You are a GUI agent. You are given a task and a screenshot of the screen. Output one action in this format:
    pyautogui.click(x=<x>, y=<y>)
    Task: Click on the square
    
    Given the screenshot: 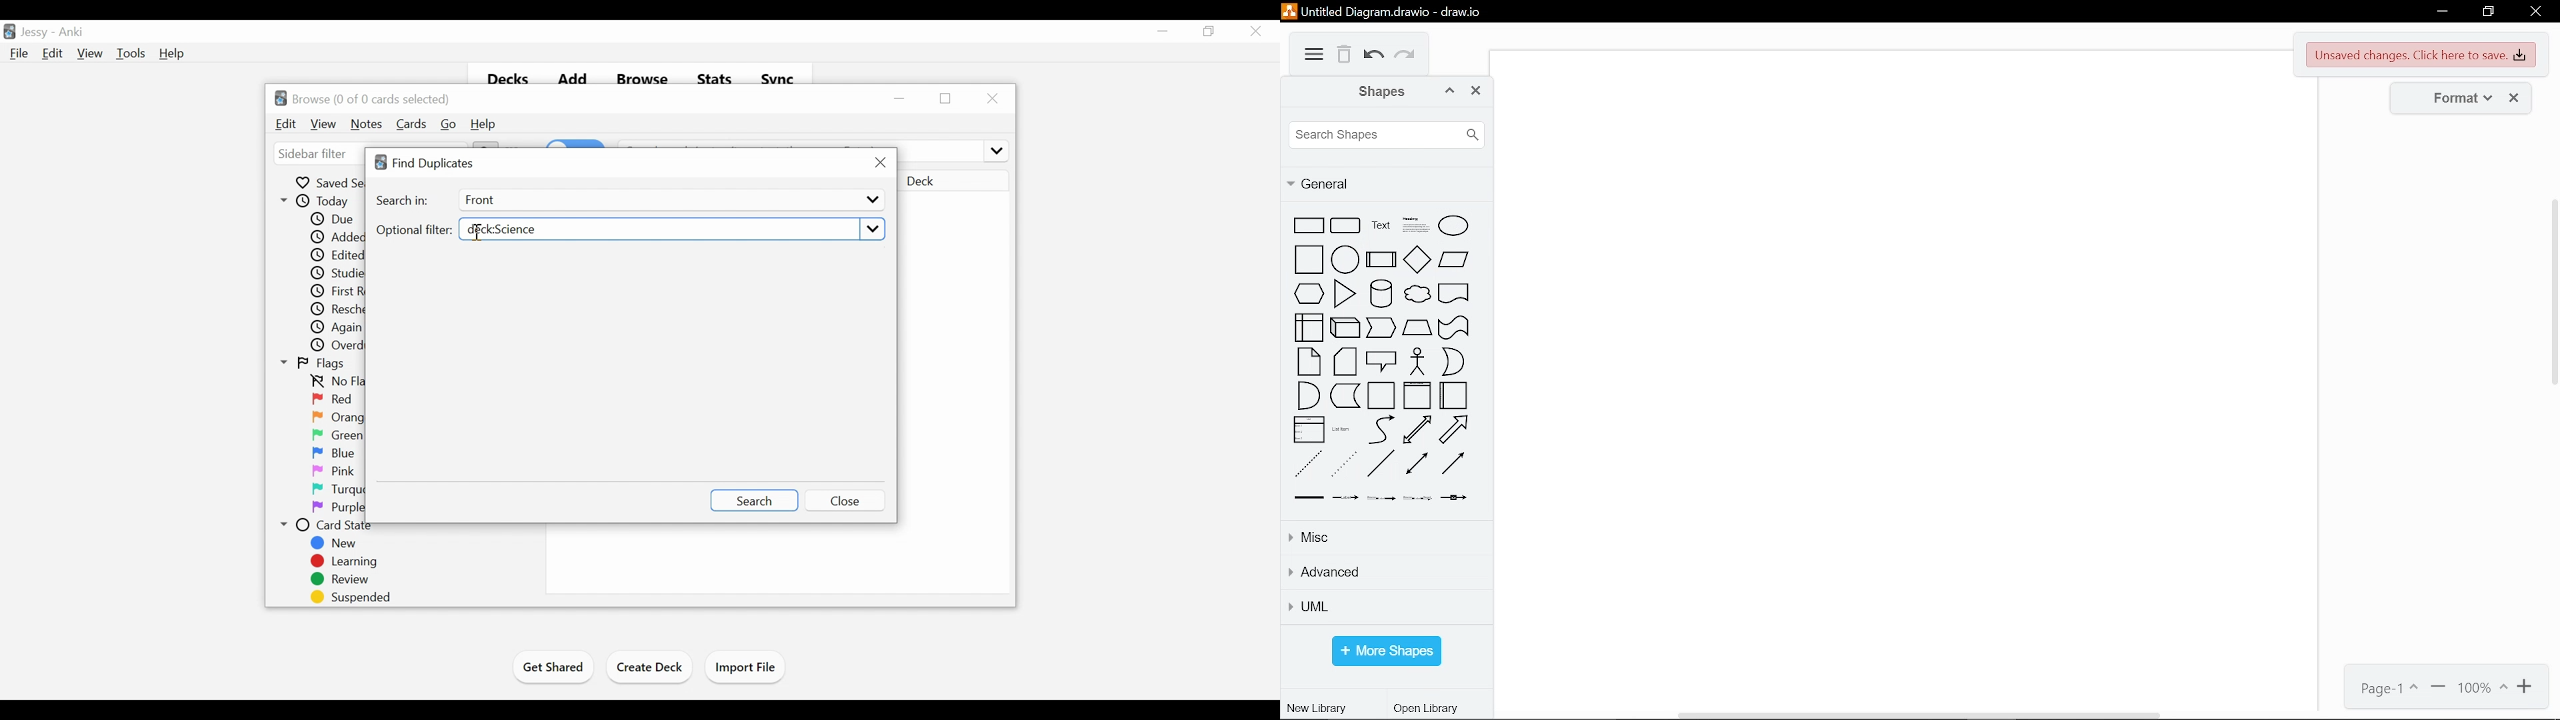 What is the action you would take?
    pyautogui.click(x=1307, y=260)
    